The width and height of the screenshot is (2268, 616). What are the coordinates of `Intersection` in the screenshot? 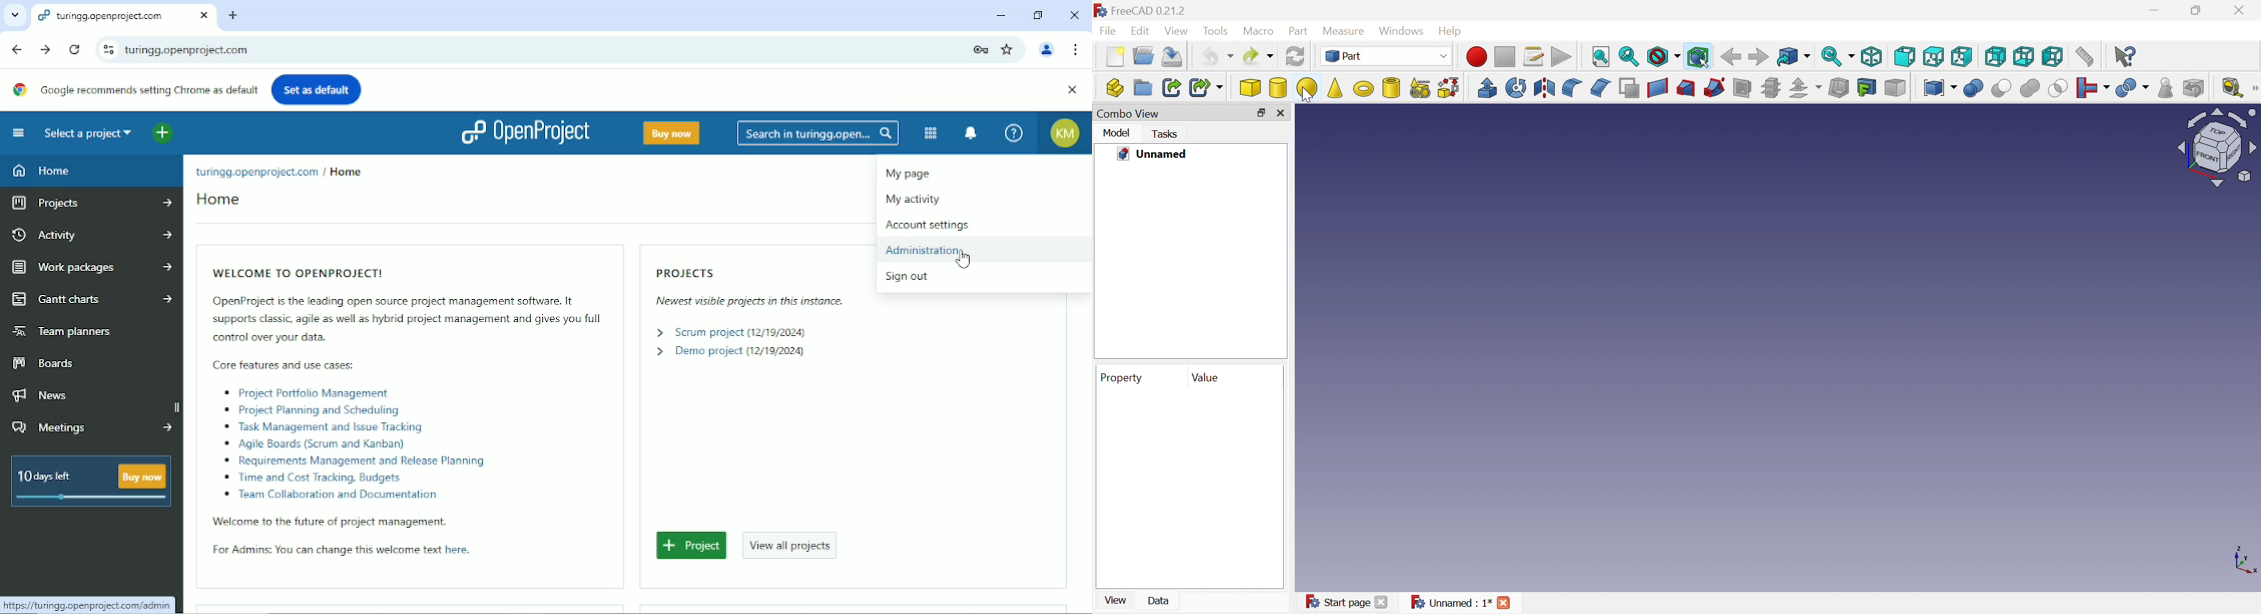 It's located at (2059, 88).